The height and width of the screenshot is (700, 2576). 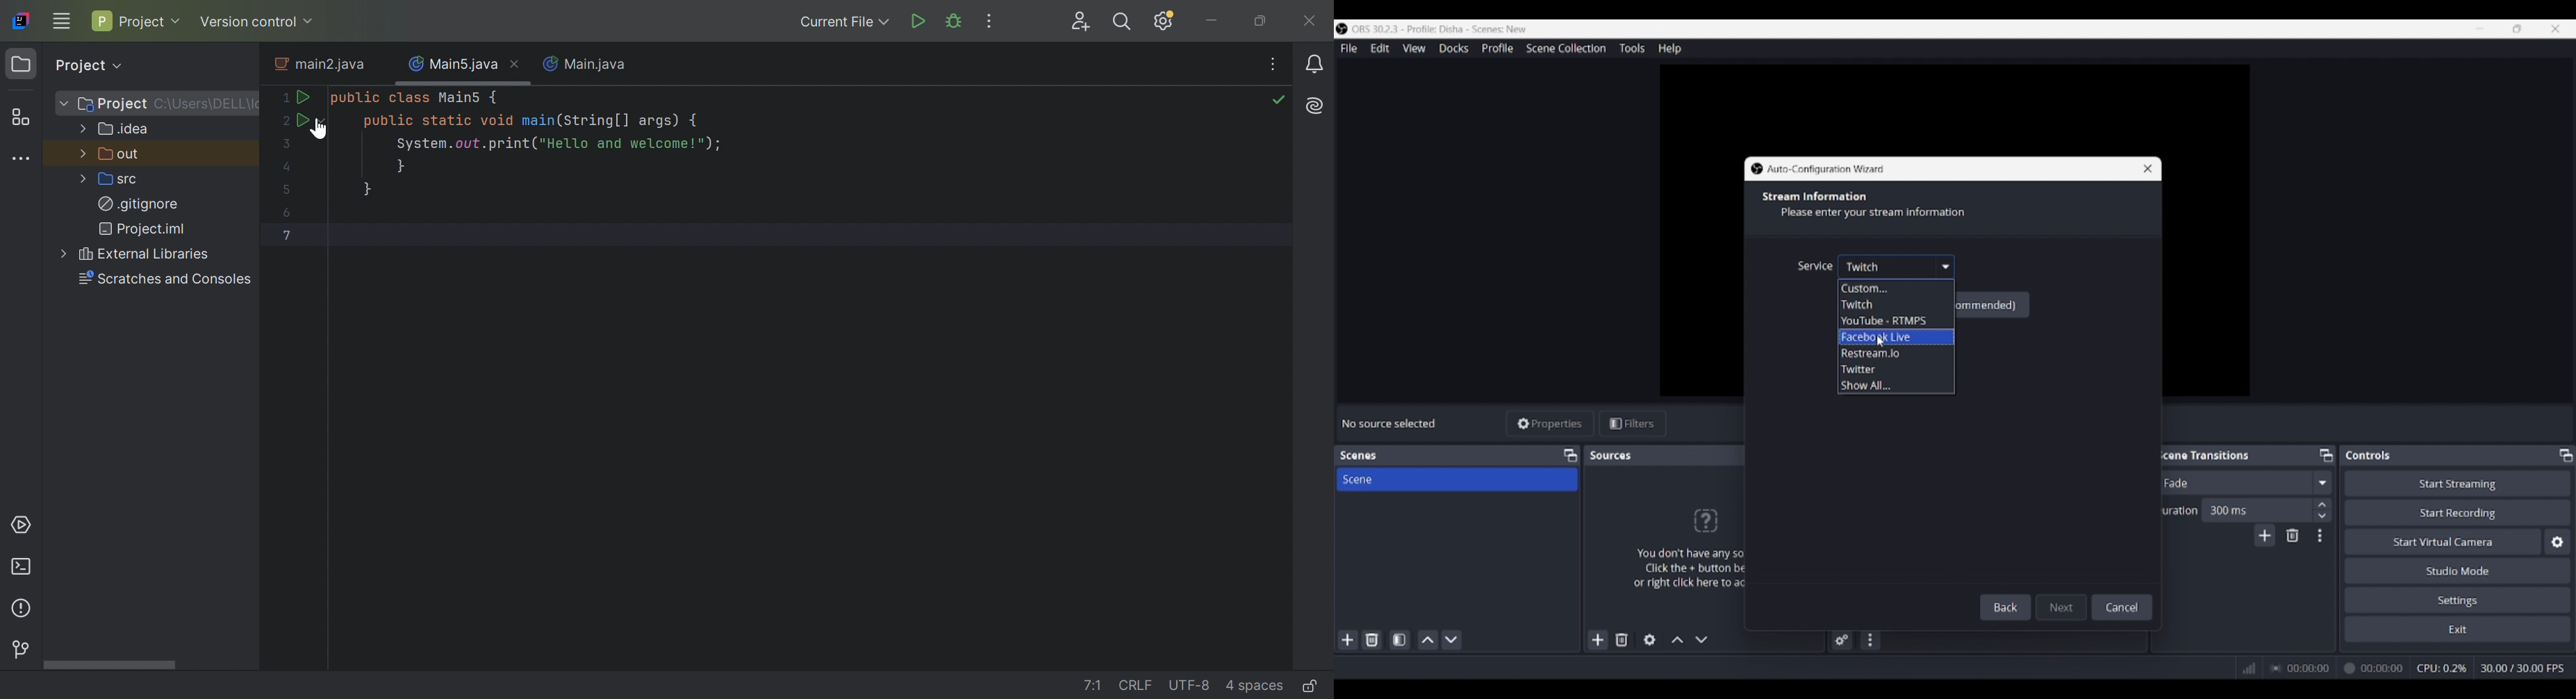 I want to click on Fade options, so click(x=2322, y=482).